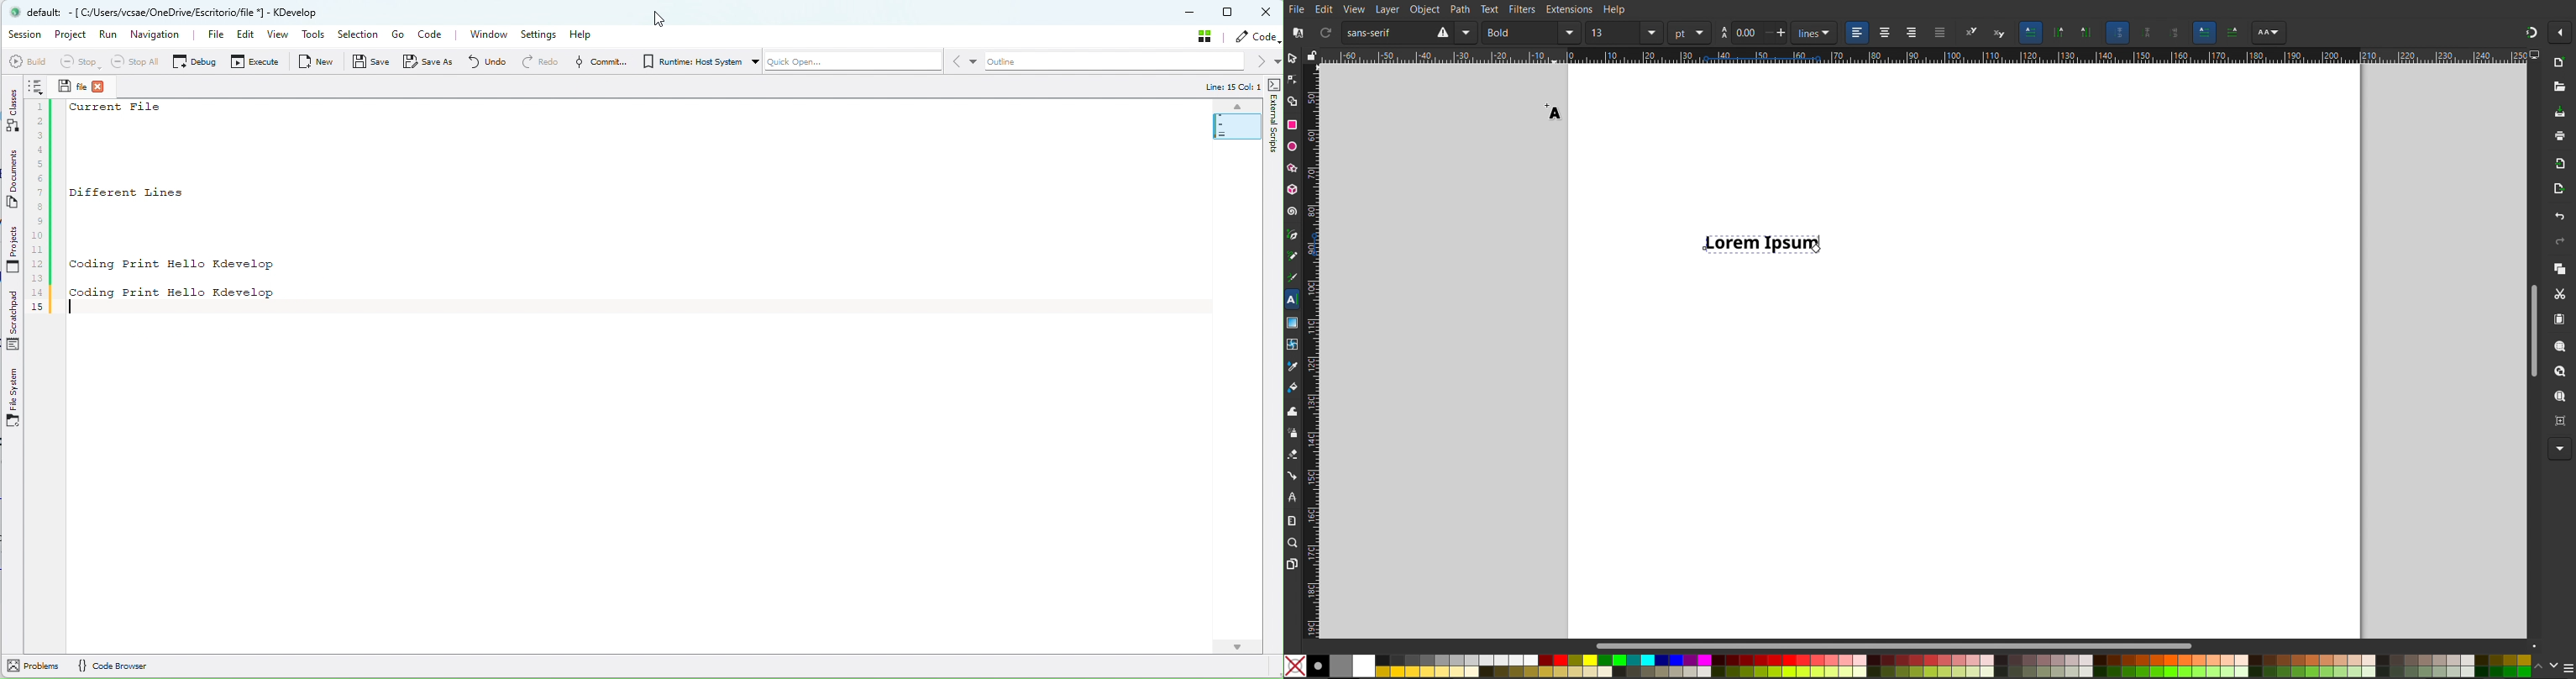 This screenshot has height=700, width=2576. What do you see at coordinates (25, 34) in the screenshot?
I see `Session` at bounding box center [25, 34].